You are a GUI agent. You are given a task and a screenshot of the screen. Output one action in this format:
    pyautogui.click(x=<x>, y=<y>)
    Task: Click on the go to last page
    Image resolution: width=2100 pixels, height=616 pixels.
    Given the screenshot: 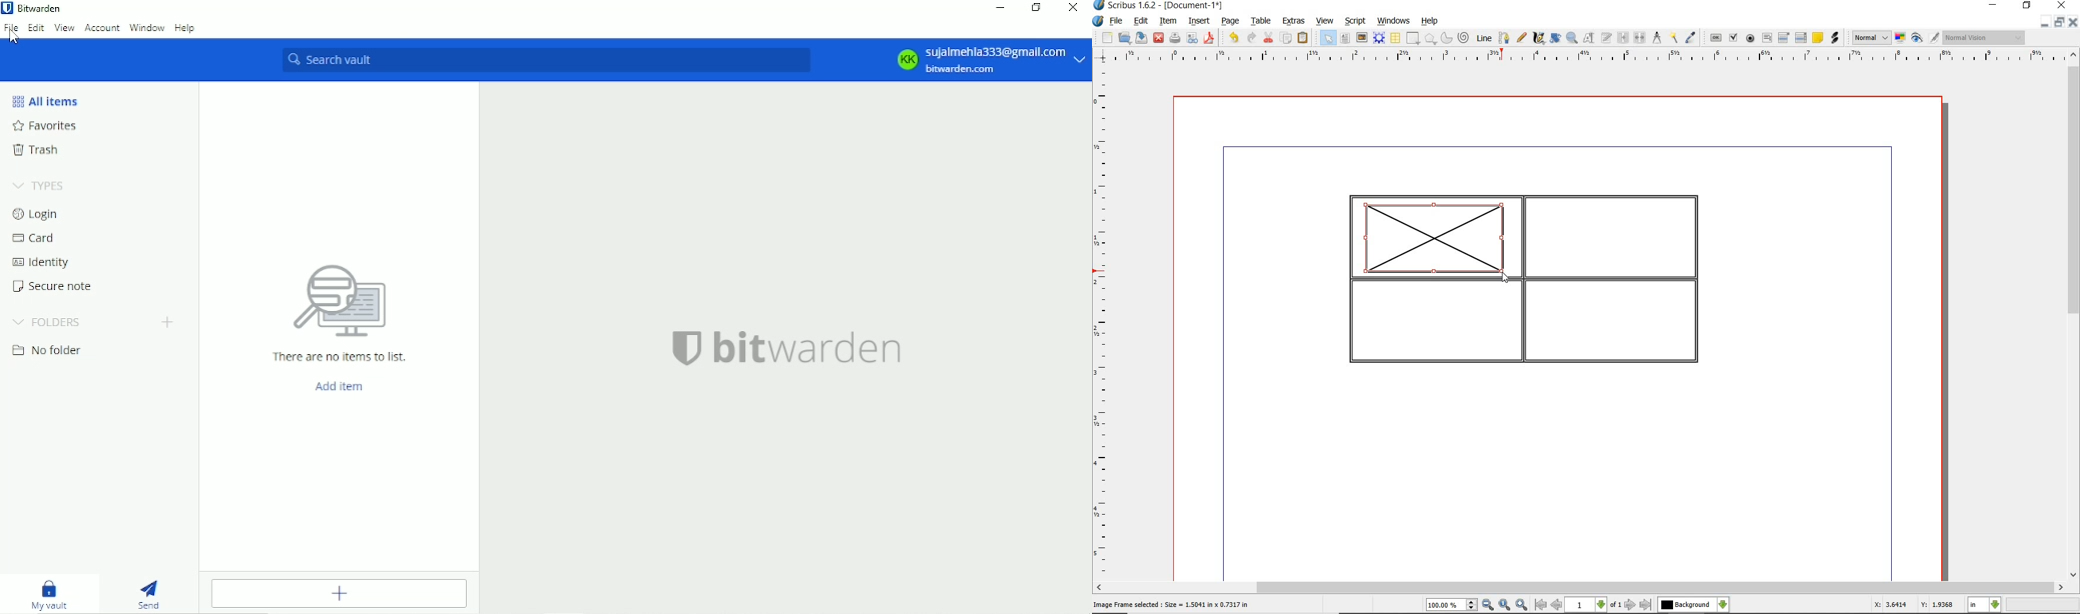 What is the action you would take?
    pyautogui.click(x=1647, y=605)
    